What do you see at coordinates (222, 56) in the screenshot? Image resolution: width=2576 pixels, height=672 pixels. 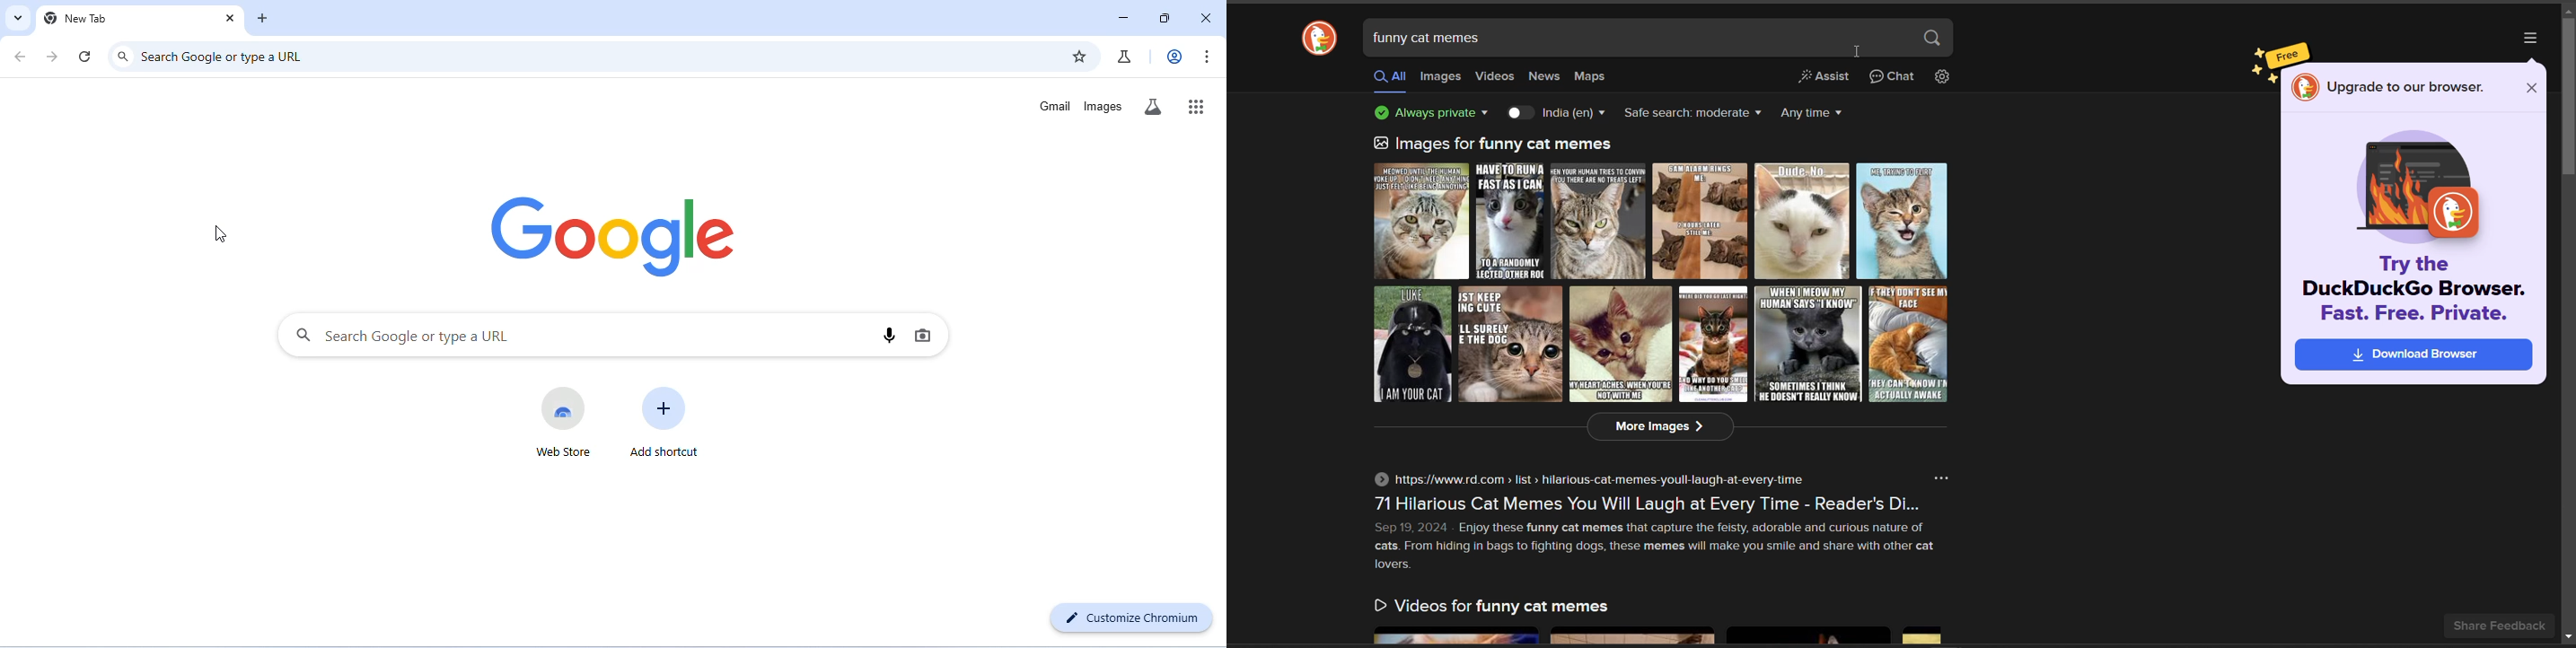 I see `search google or type a URL` at bounding box center [222, 56].